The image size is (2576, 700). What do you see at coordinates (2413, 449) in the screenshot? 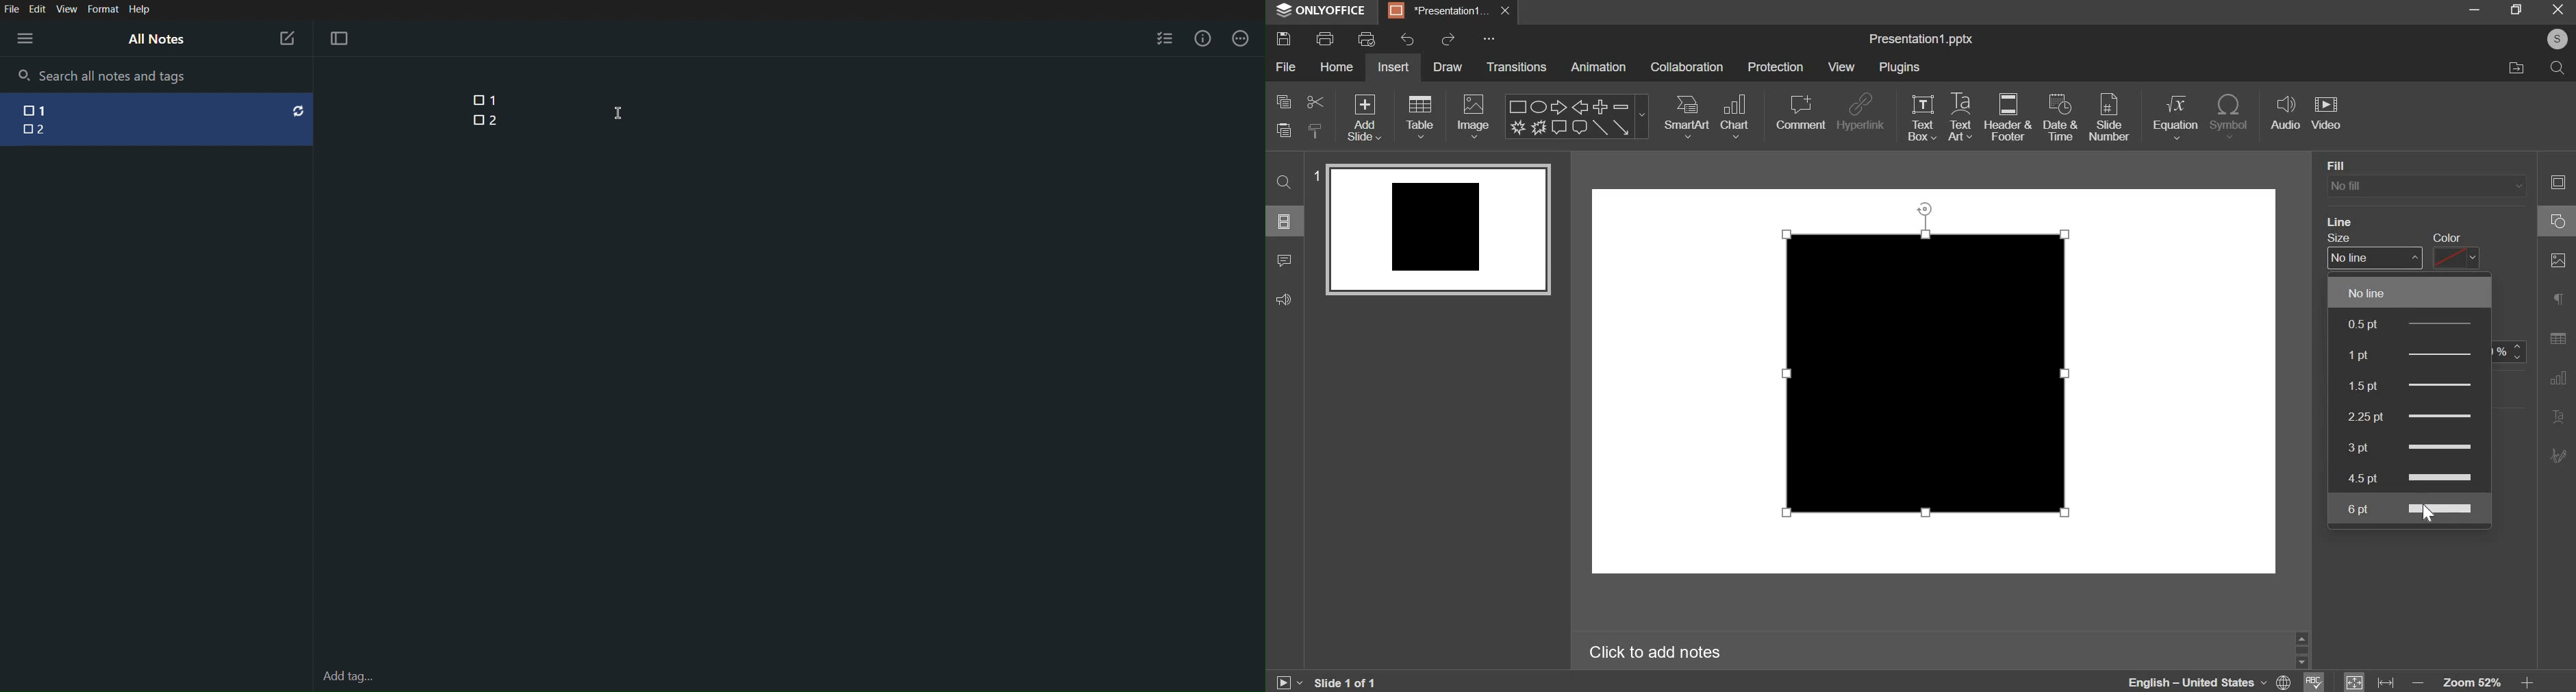
I see `3pt` at bounding box center [2413, 449].